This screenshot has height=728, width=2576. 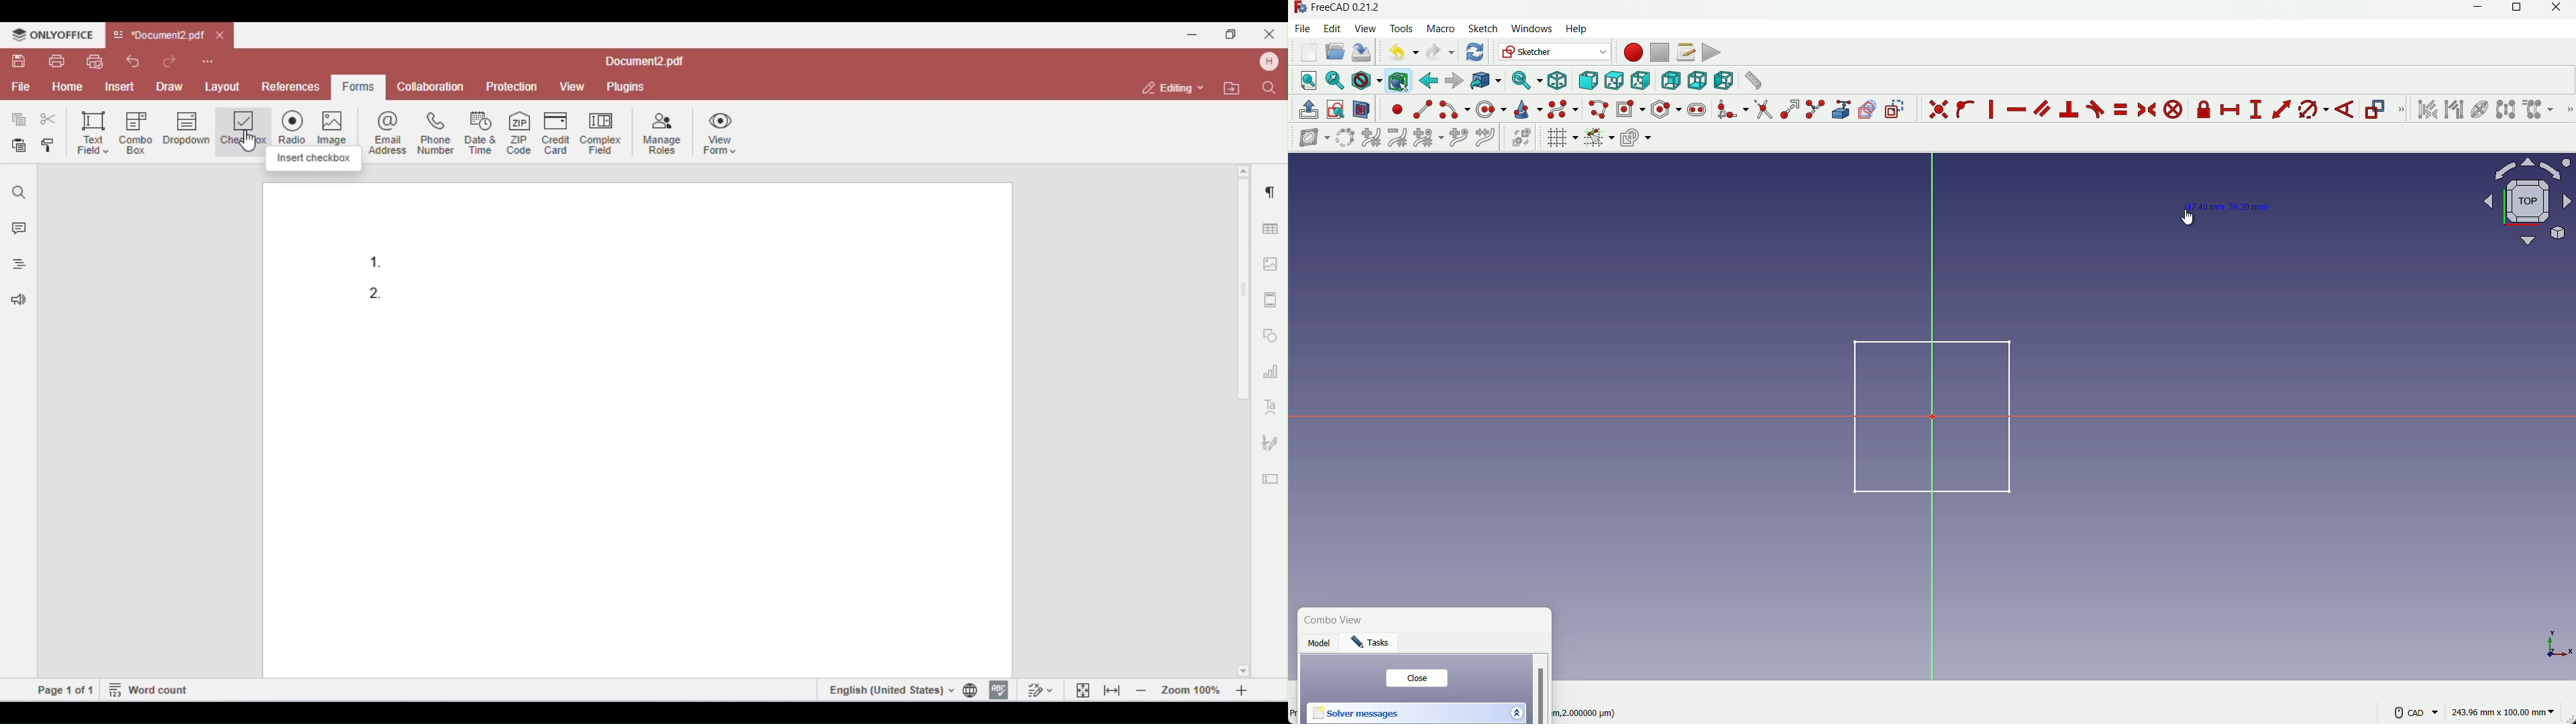 What do you see at coordinates (2478, 110) in the screenshot?
I see `show/hide internal geometry` at bounding box center [2478, 110].